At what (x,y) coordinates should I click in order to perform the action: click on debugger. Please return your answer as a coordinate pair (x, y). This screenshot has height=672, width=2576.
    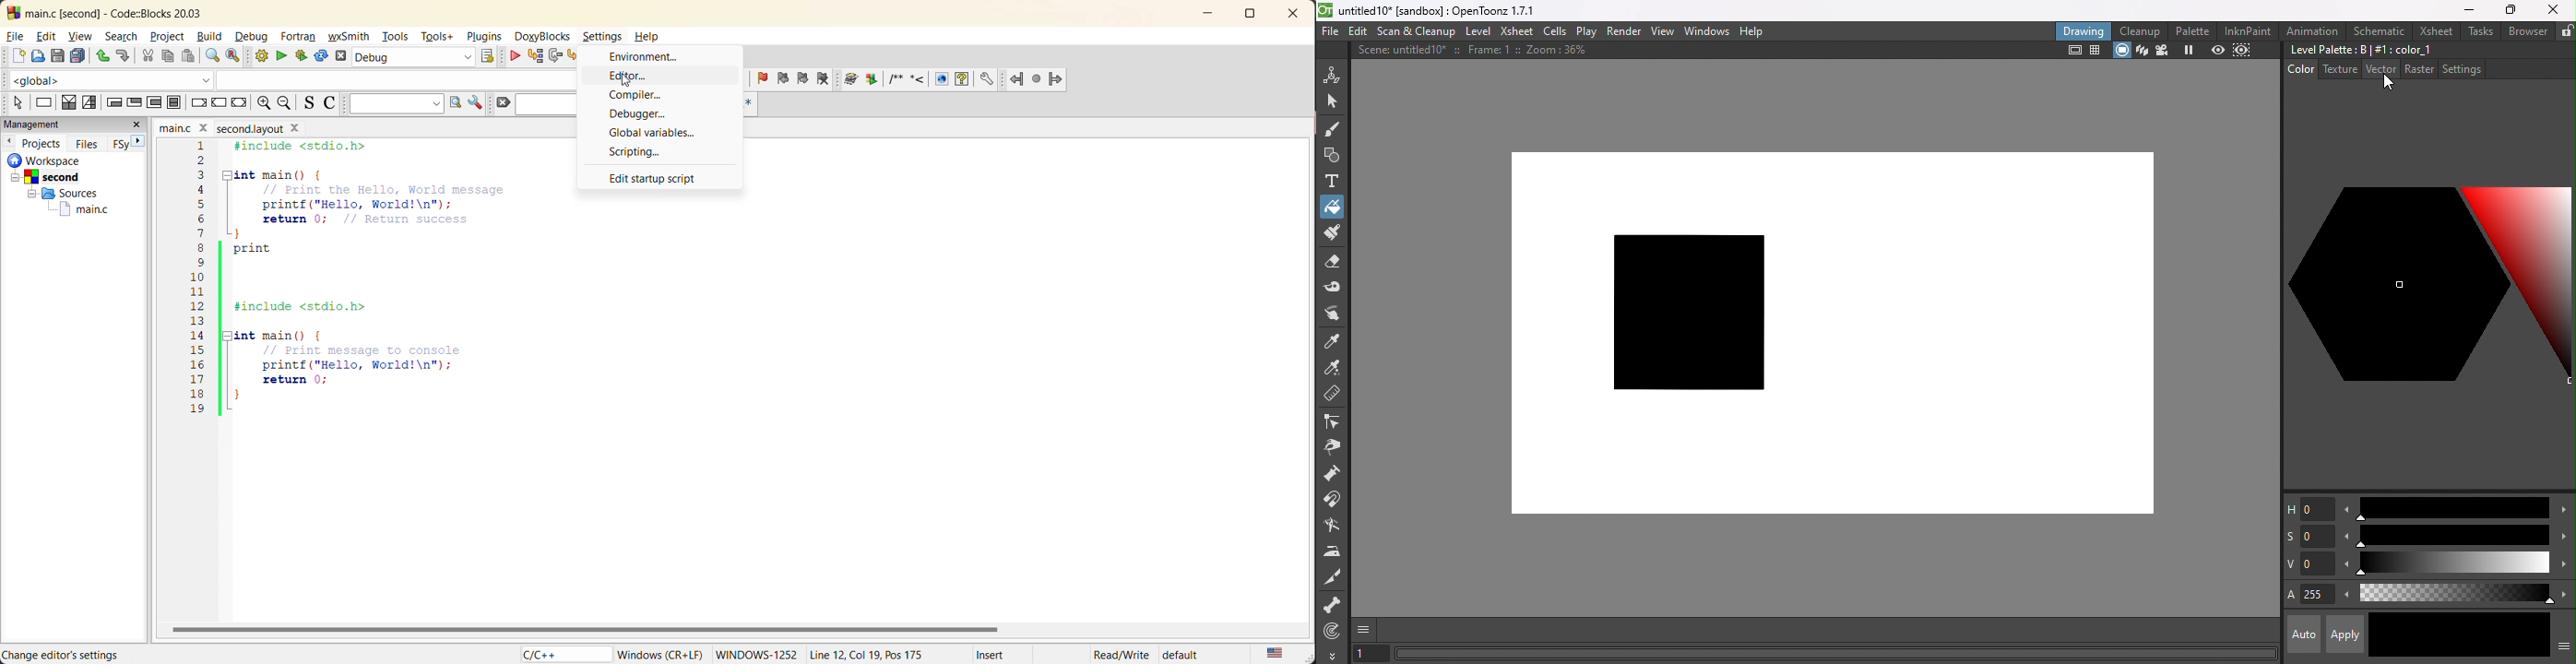
    Looking at the image, I should click on (652, 114).